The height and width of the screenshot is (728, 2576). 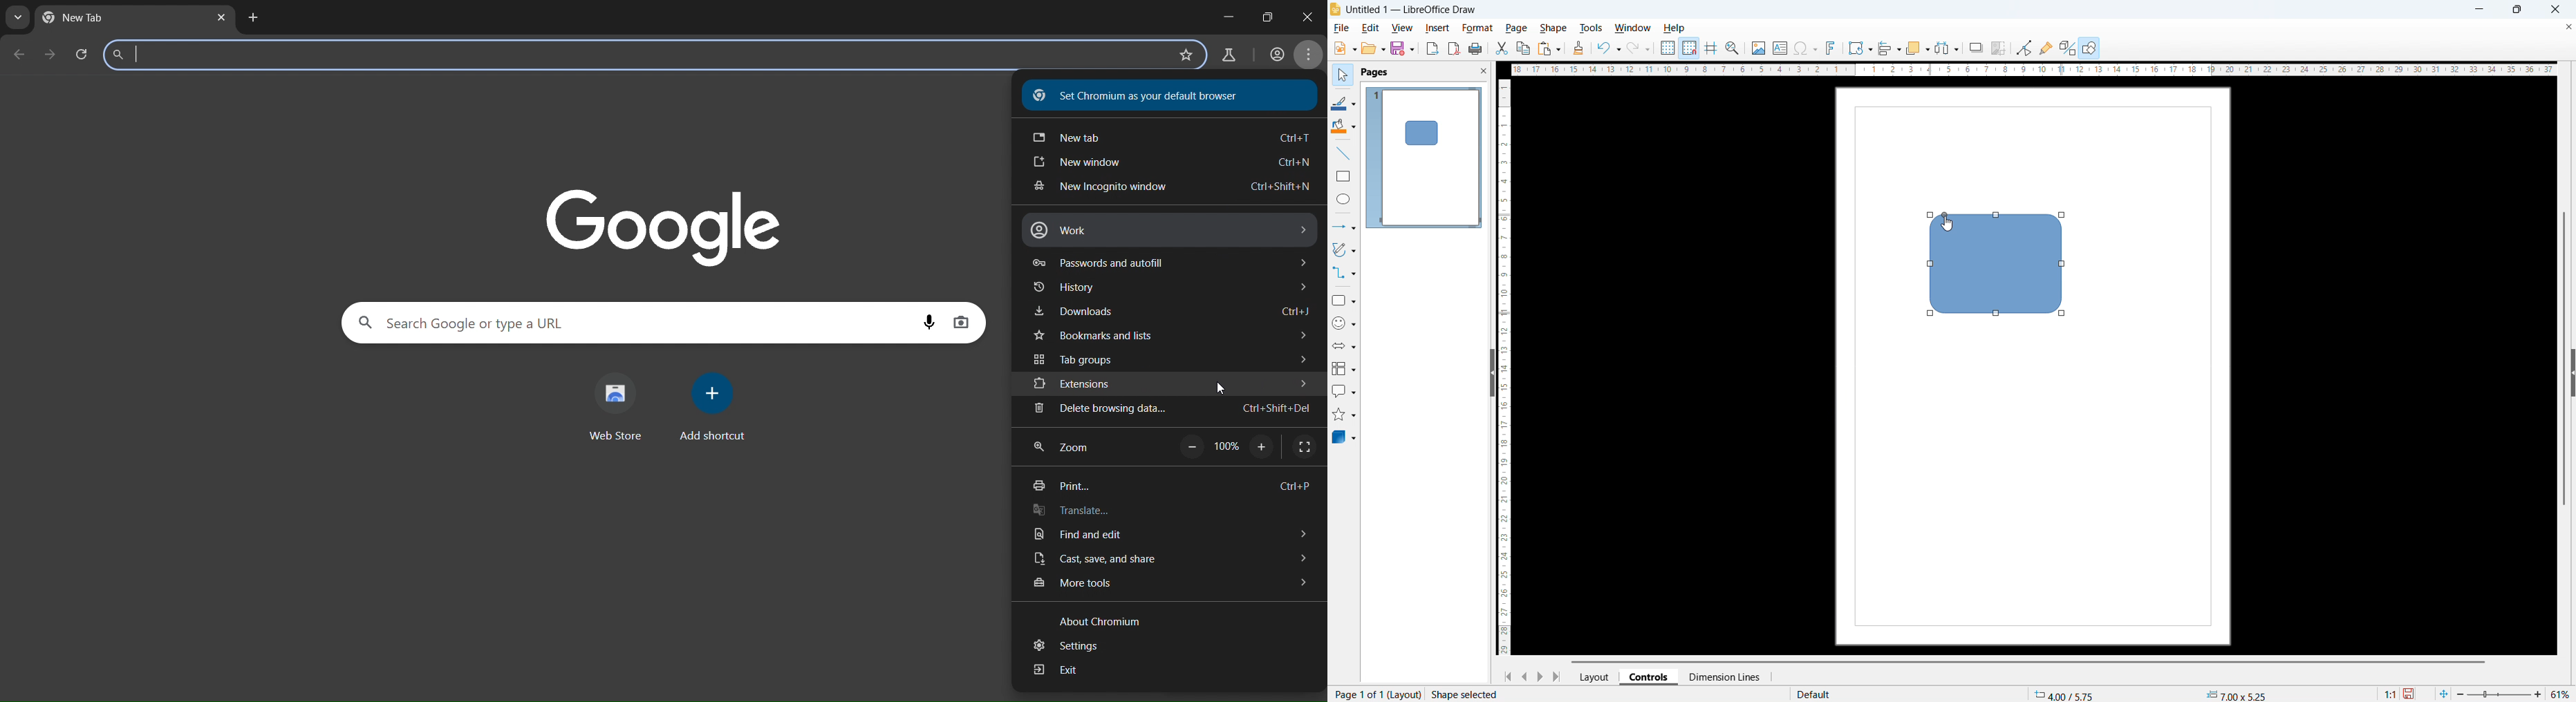 I want to click on toggle point edit mode, so click(x=2025, y=47).